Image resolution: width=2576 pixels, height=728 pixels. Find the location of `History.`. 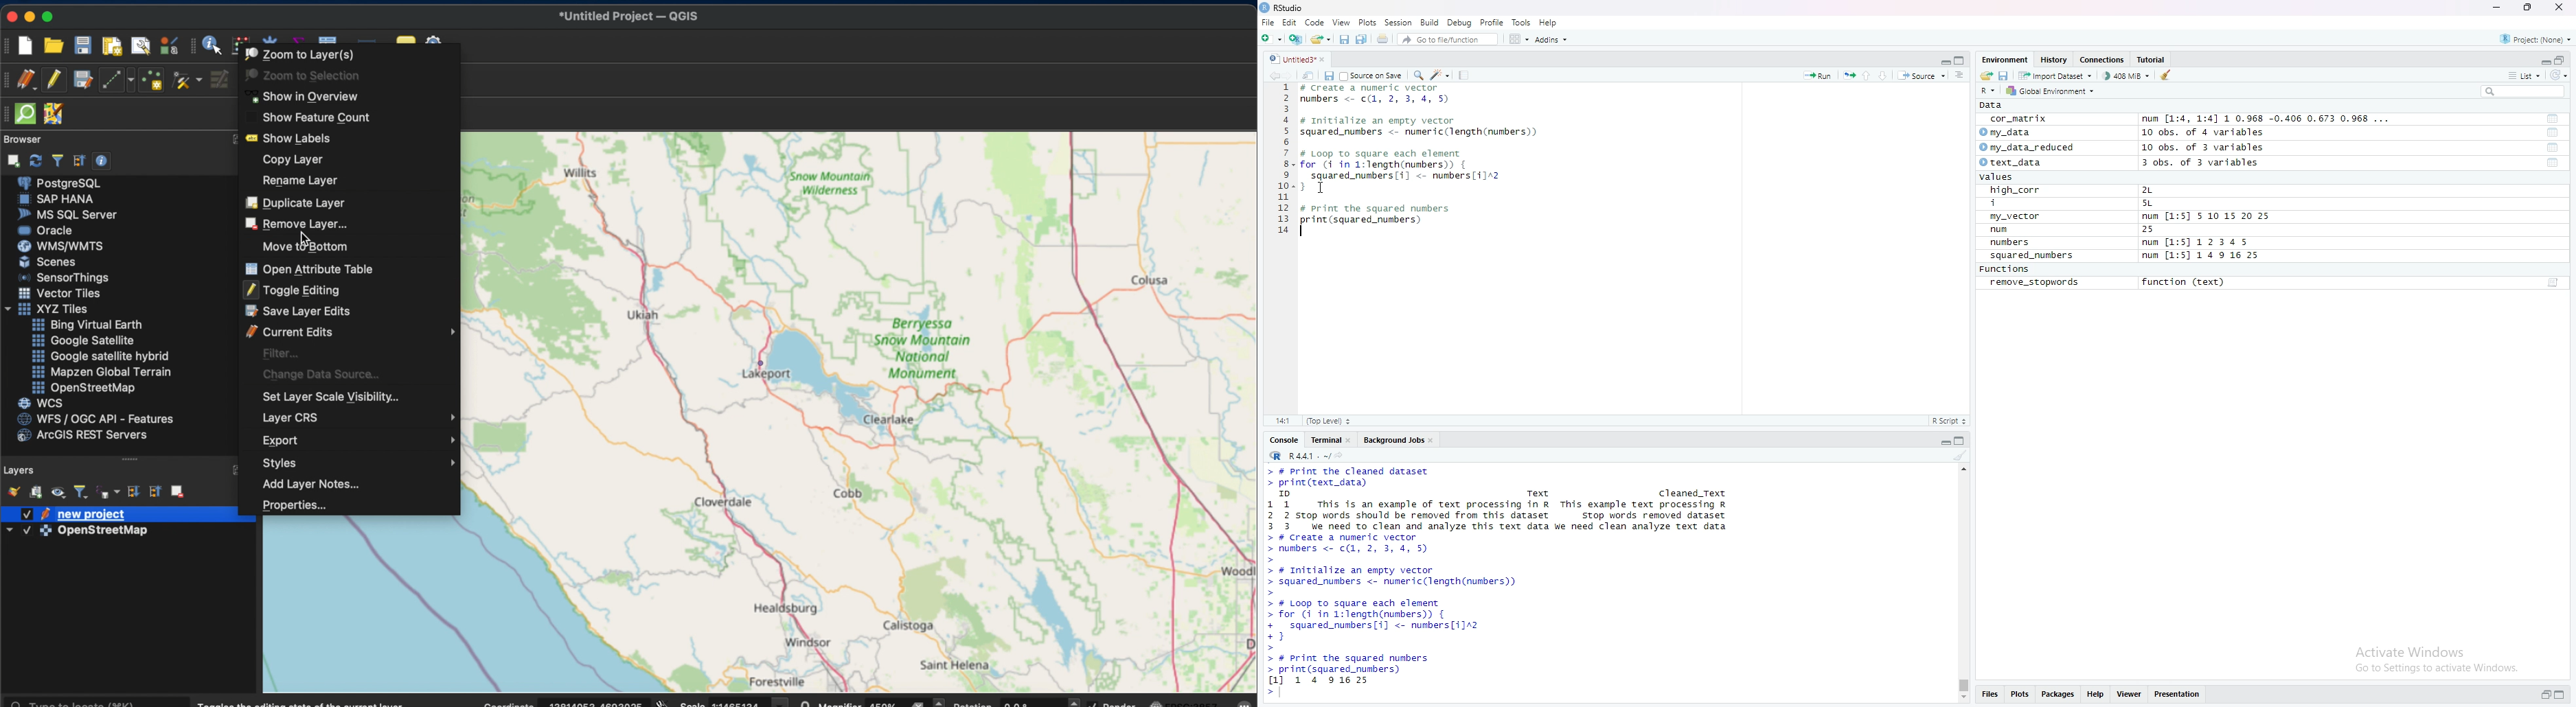

History. is located at coordinates (2055, 59).